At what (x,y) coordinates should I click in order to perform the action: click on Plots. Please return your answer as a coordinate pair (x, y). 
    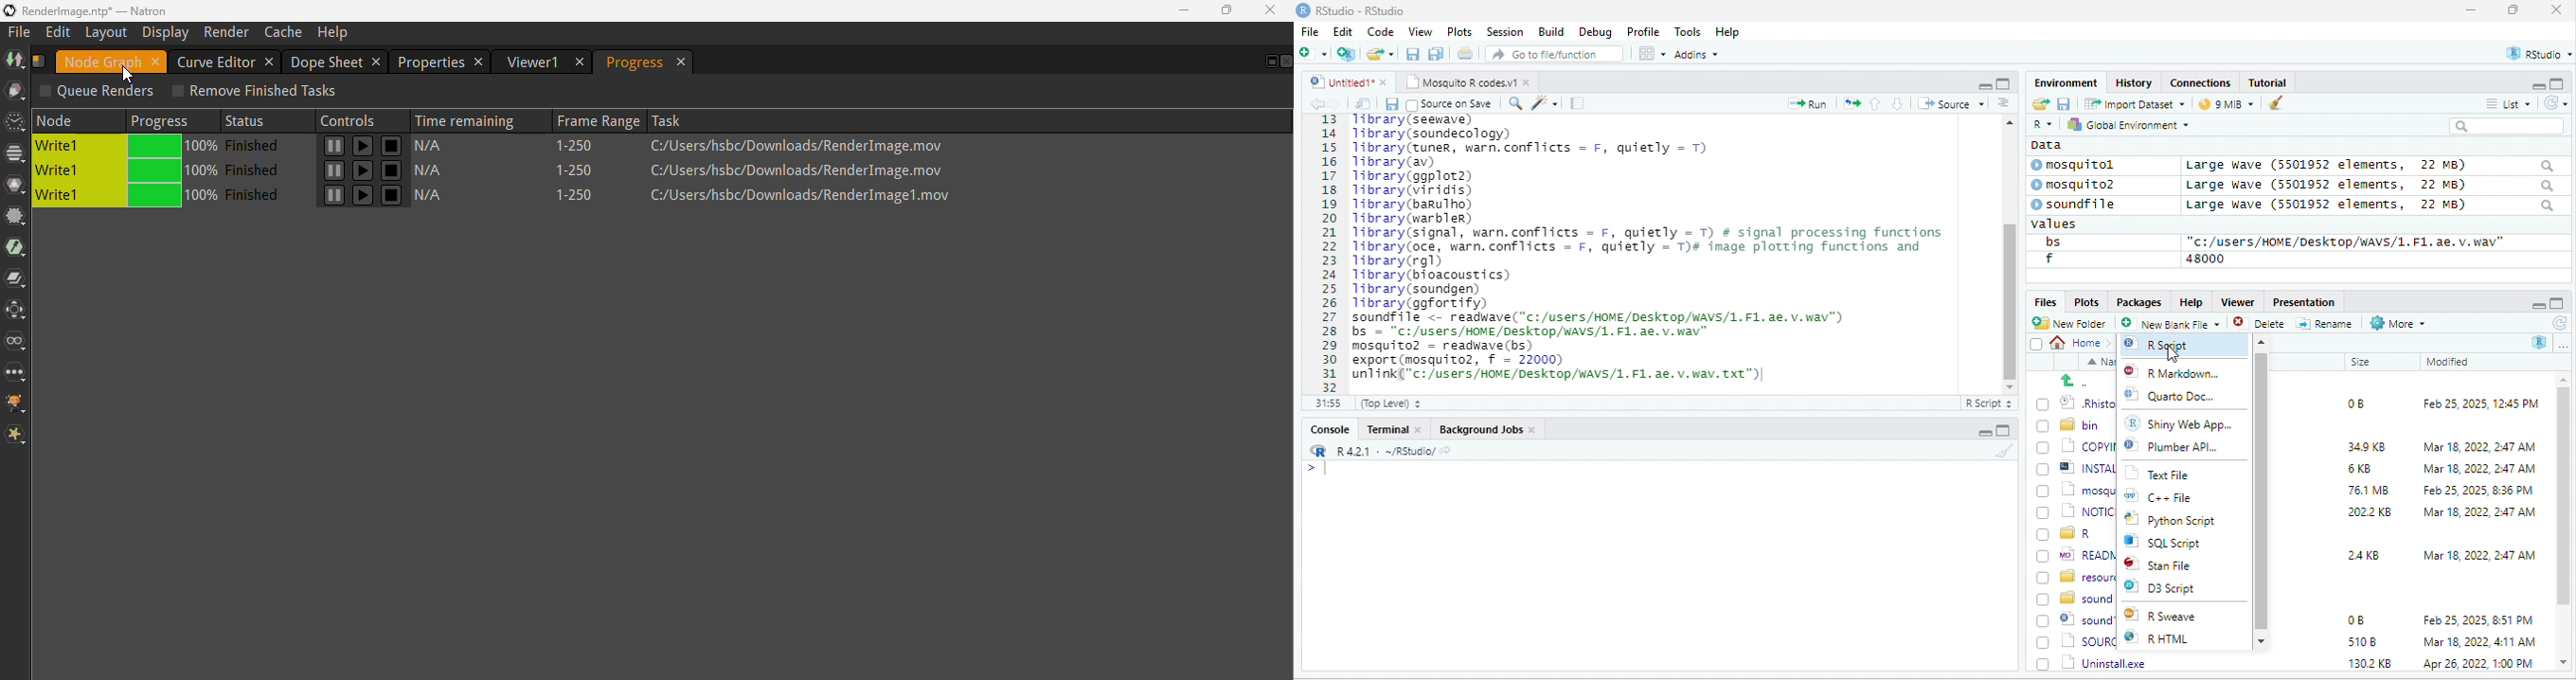
    Looking at the image, I should click on (2087, 301).